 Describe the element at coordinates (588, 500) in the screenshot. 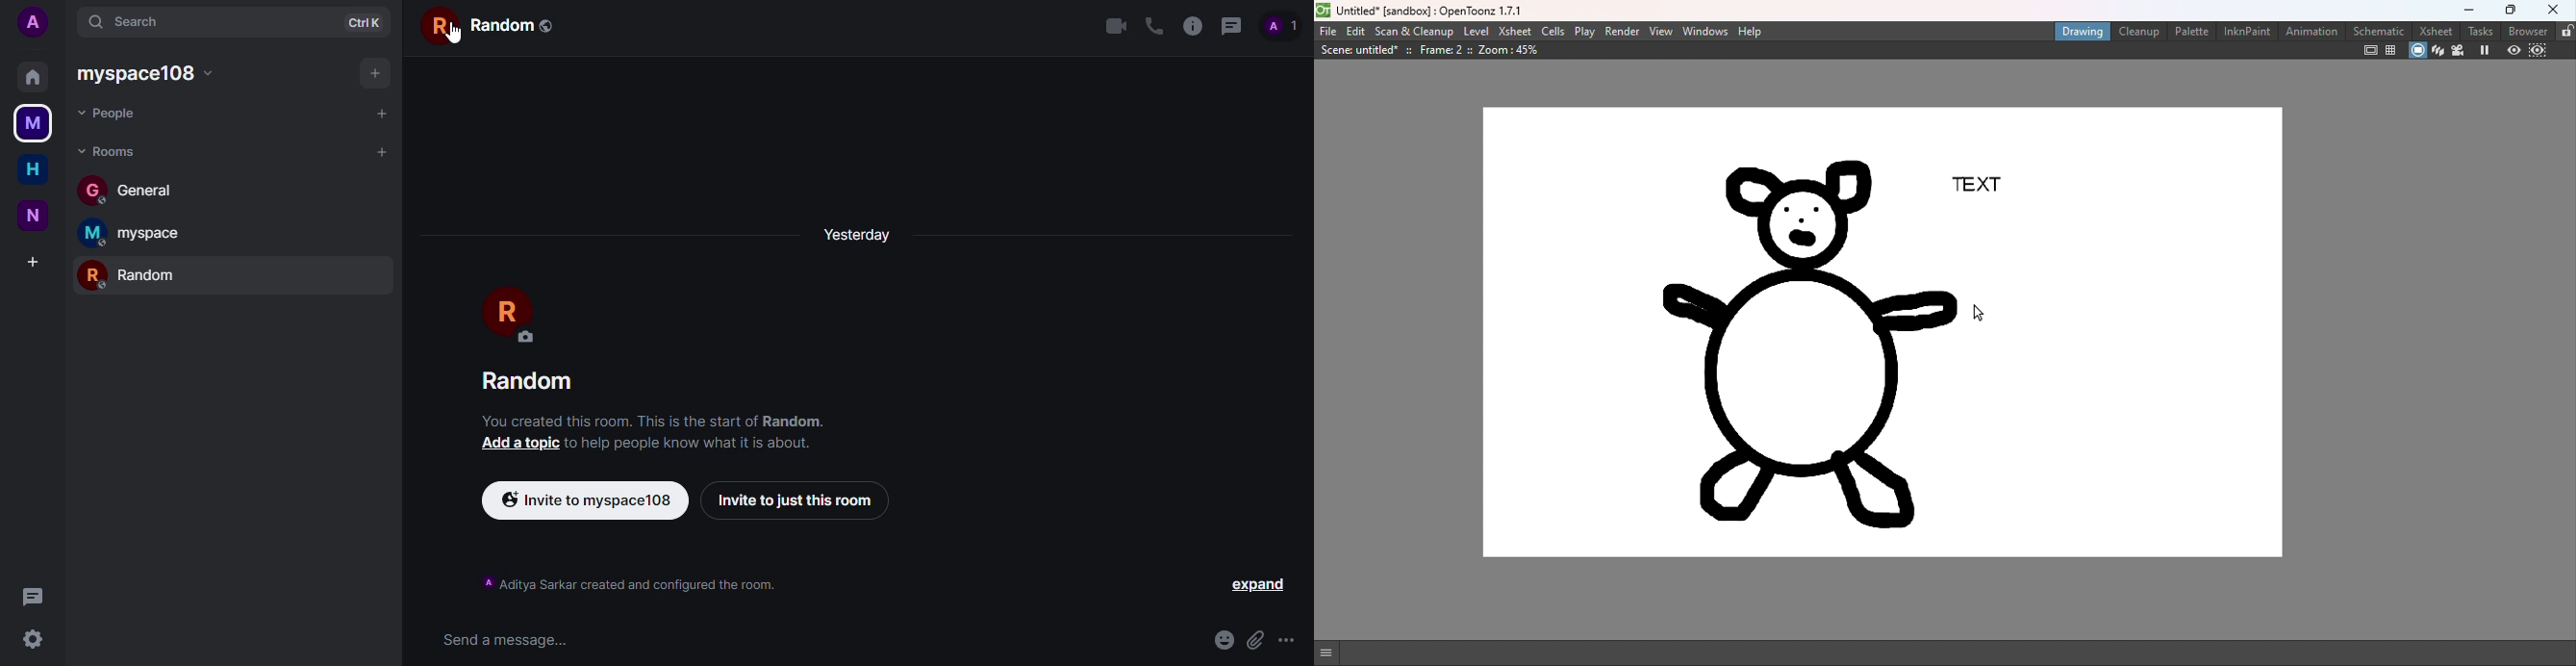

I see `invite via link` at that location.